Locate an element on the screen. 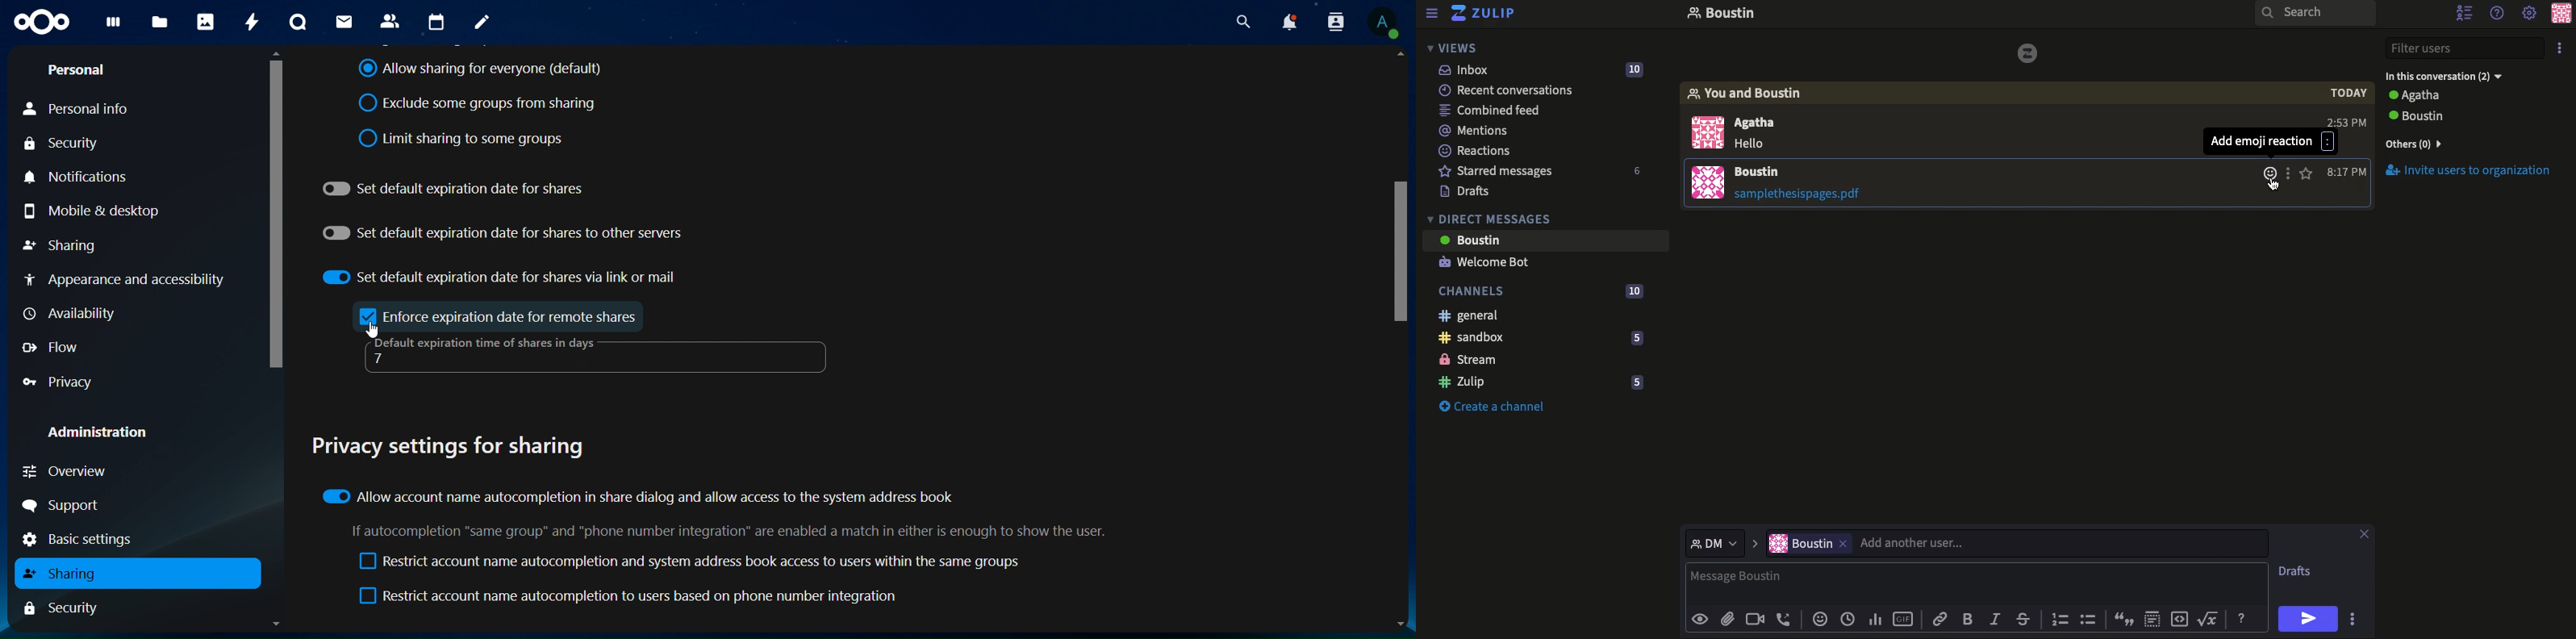 The width and height of the screenshot is (2576, 644). View all users is located at coordinates (2431, 146).